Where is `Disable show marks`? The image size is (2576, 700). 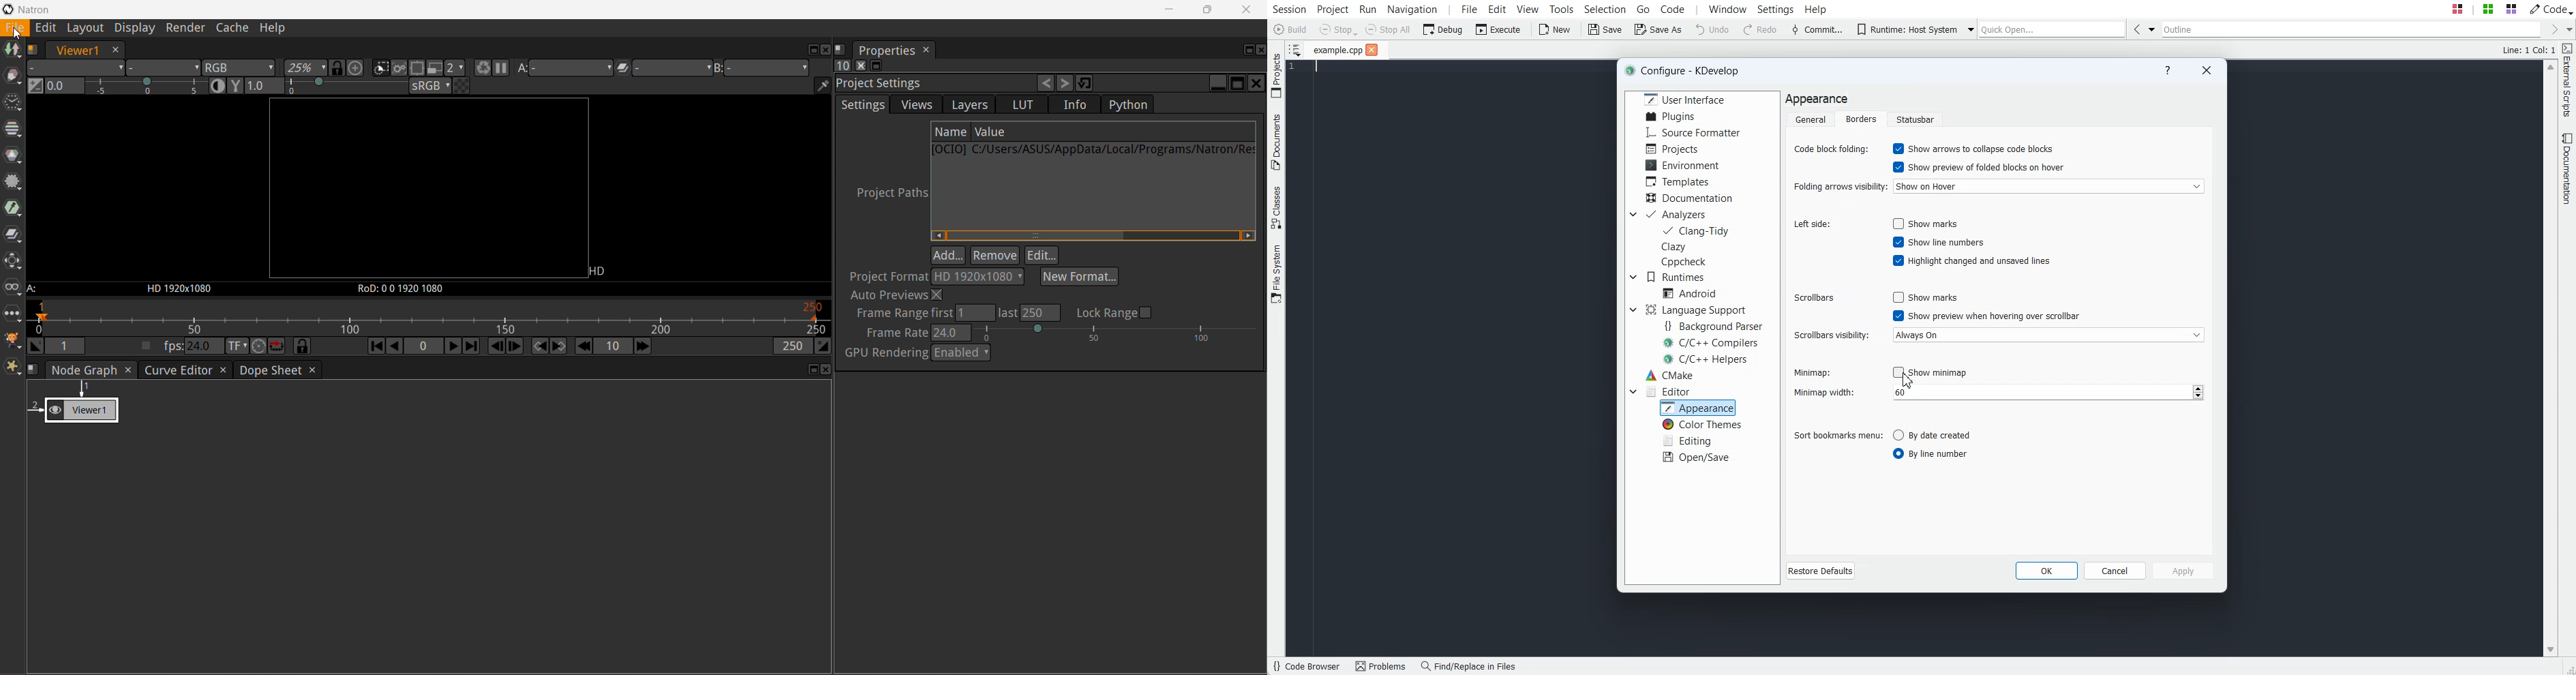 Disable show marks is located at coordinates (1930, 298).